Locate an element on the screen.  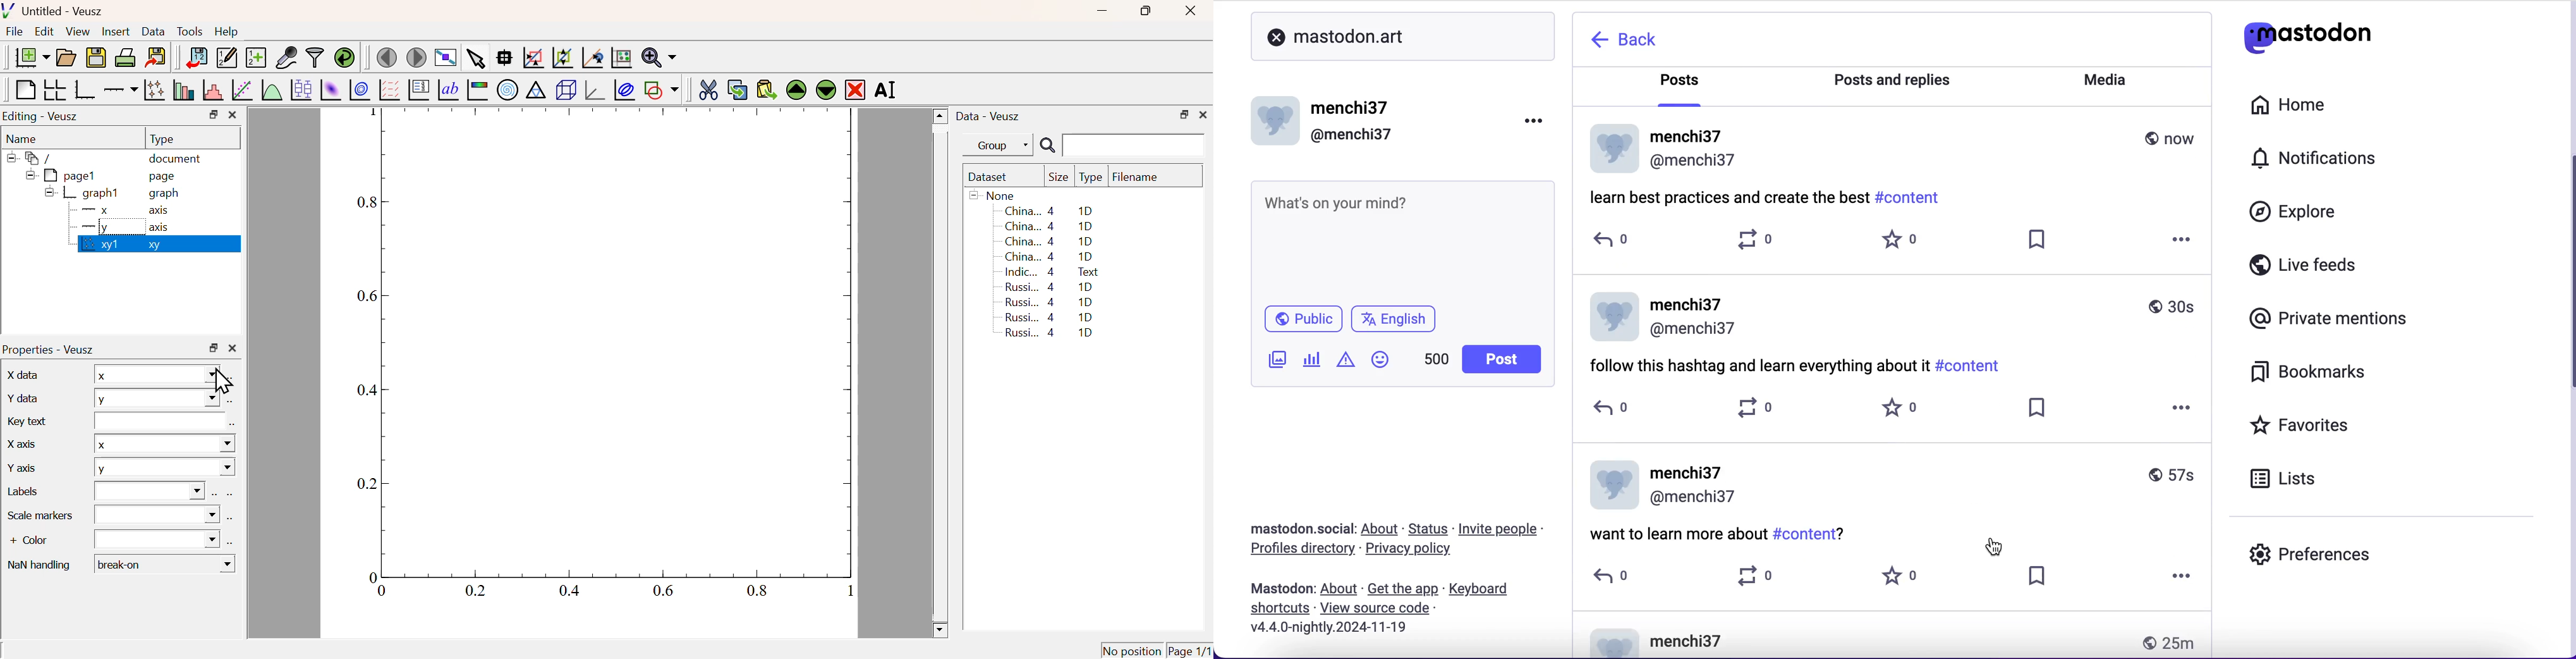
Select using dataset Browser is located at coordinates (231, 521).